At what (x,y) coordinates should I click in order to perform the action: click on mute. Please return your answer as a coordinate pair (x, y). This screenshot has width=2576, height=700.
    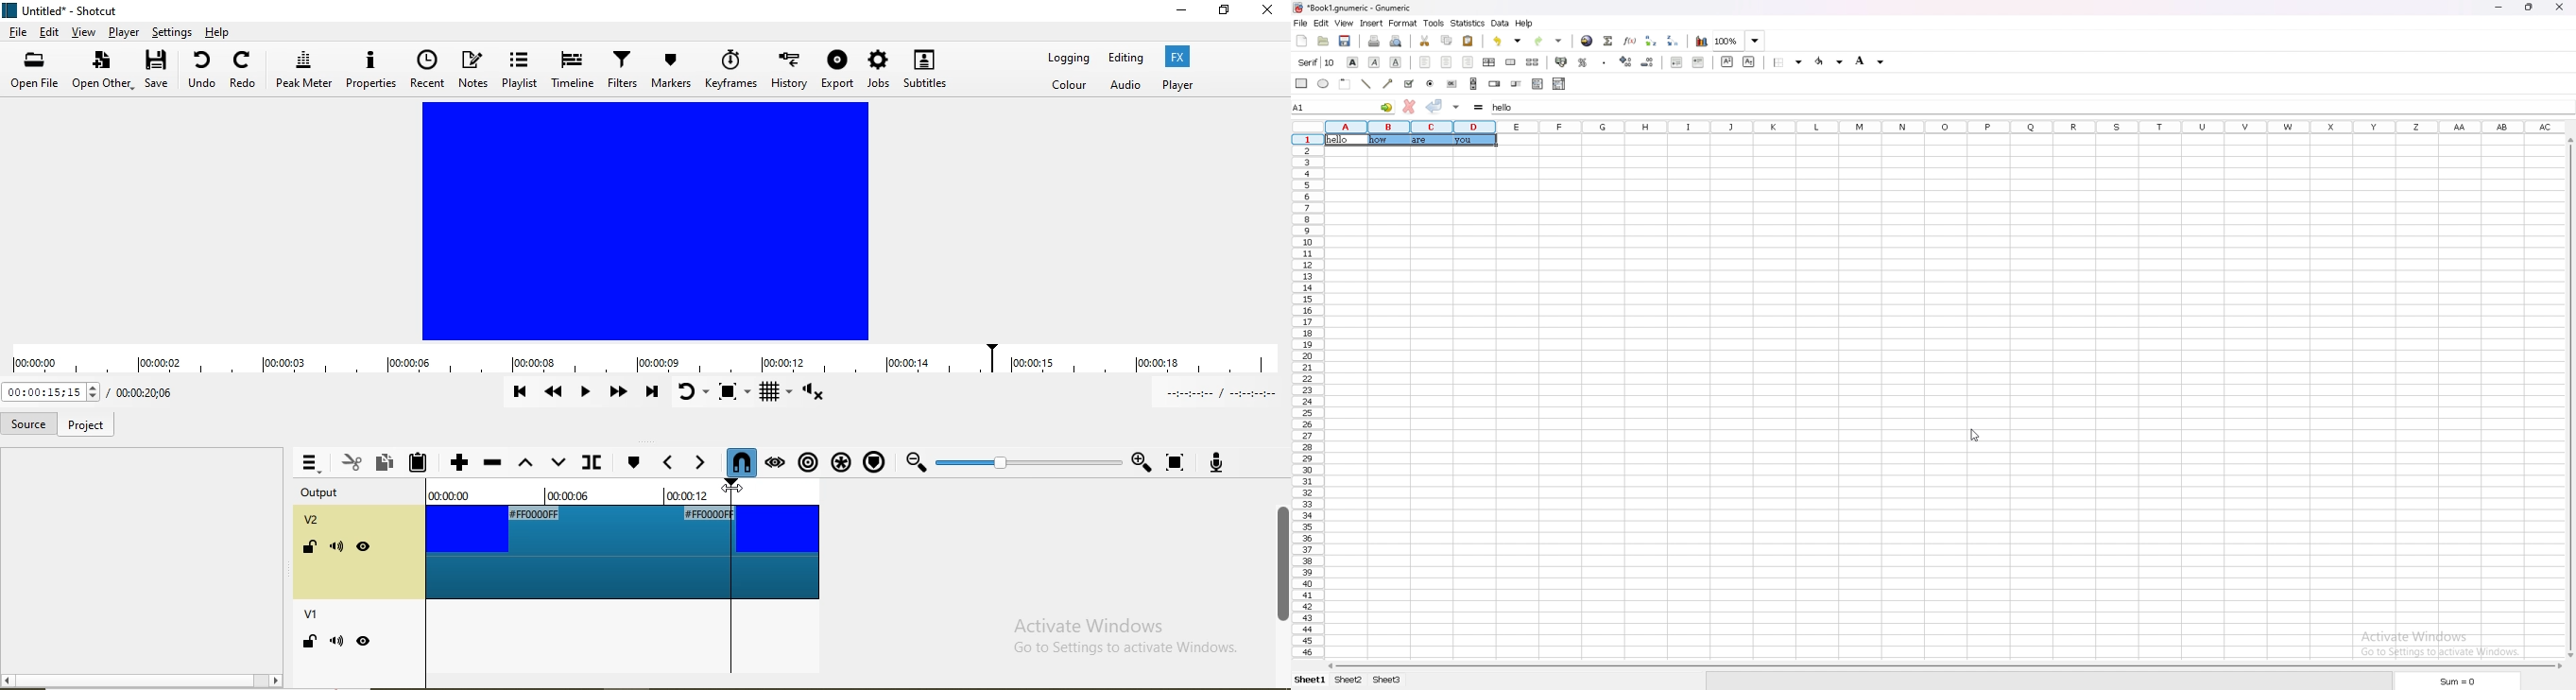
    Looking at the image, I should click on (338, 550).